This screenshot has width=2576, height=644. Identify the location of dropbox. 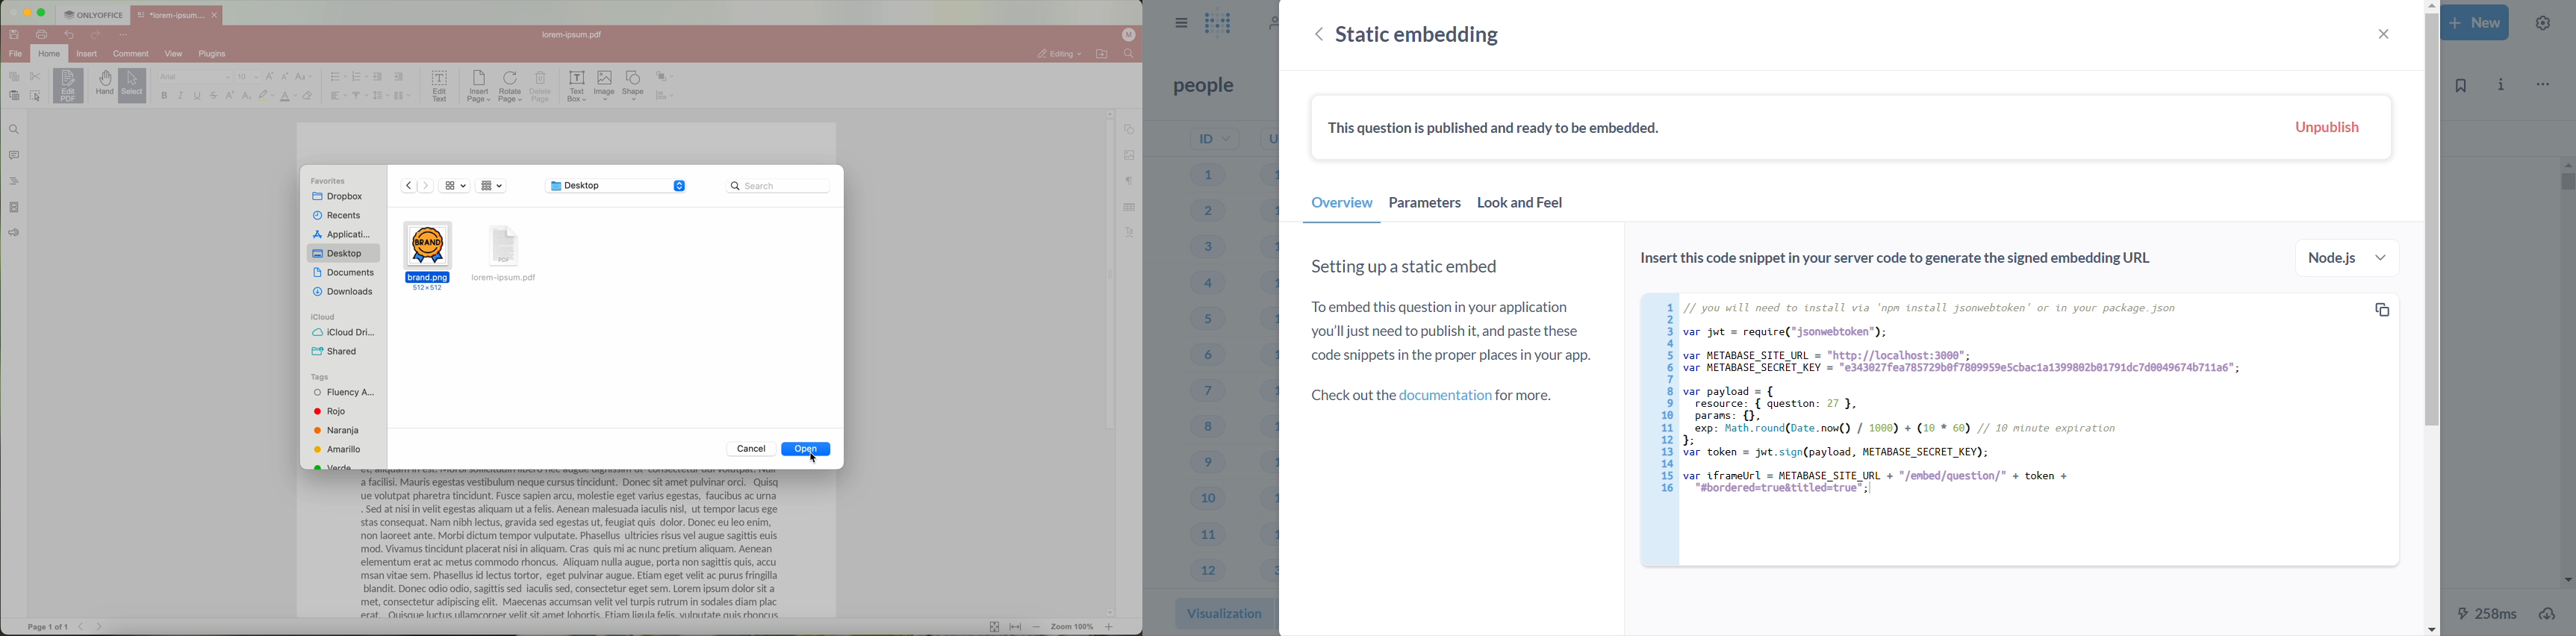
(338, 197).